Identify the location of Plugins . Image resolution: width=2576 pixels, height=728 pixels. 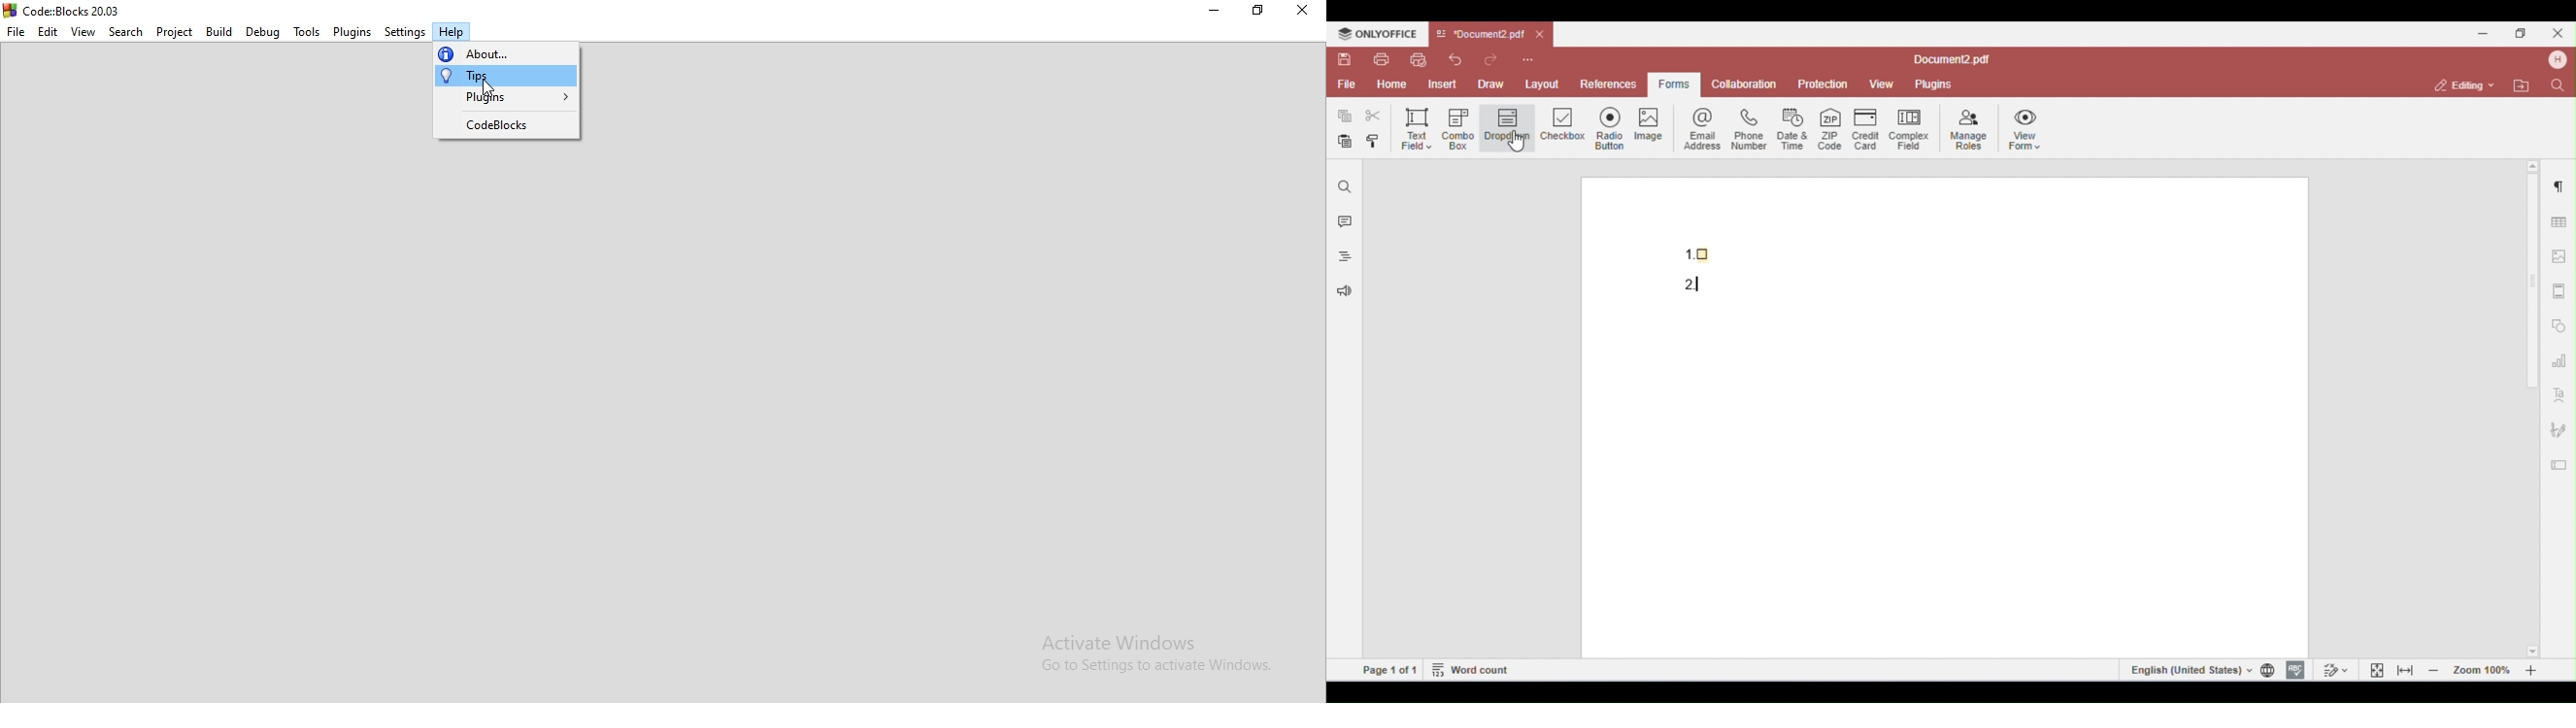
(352, 29).